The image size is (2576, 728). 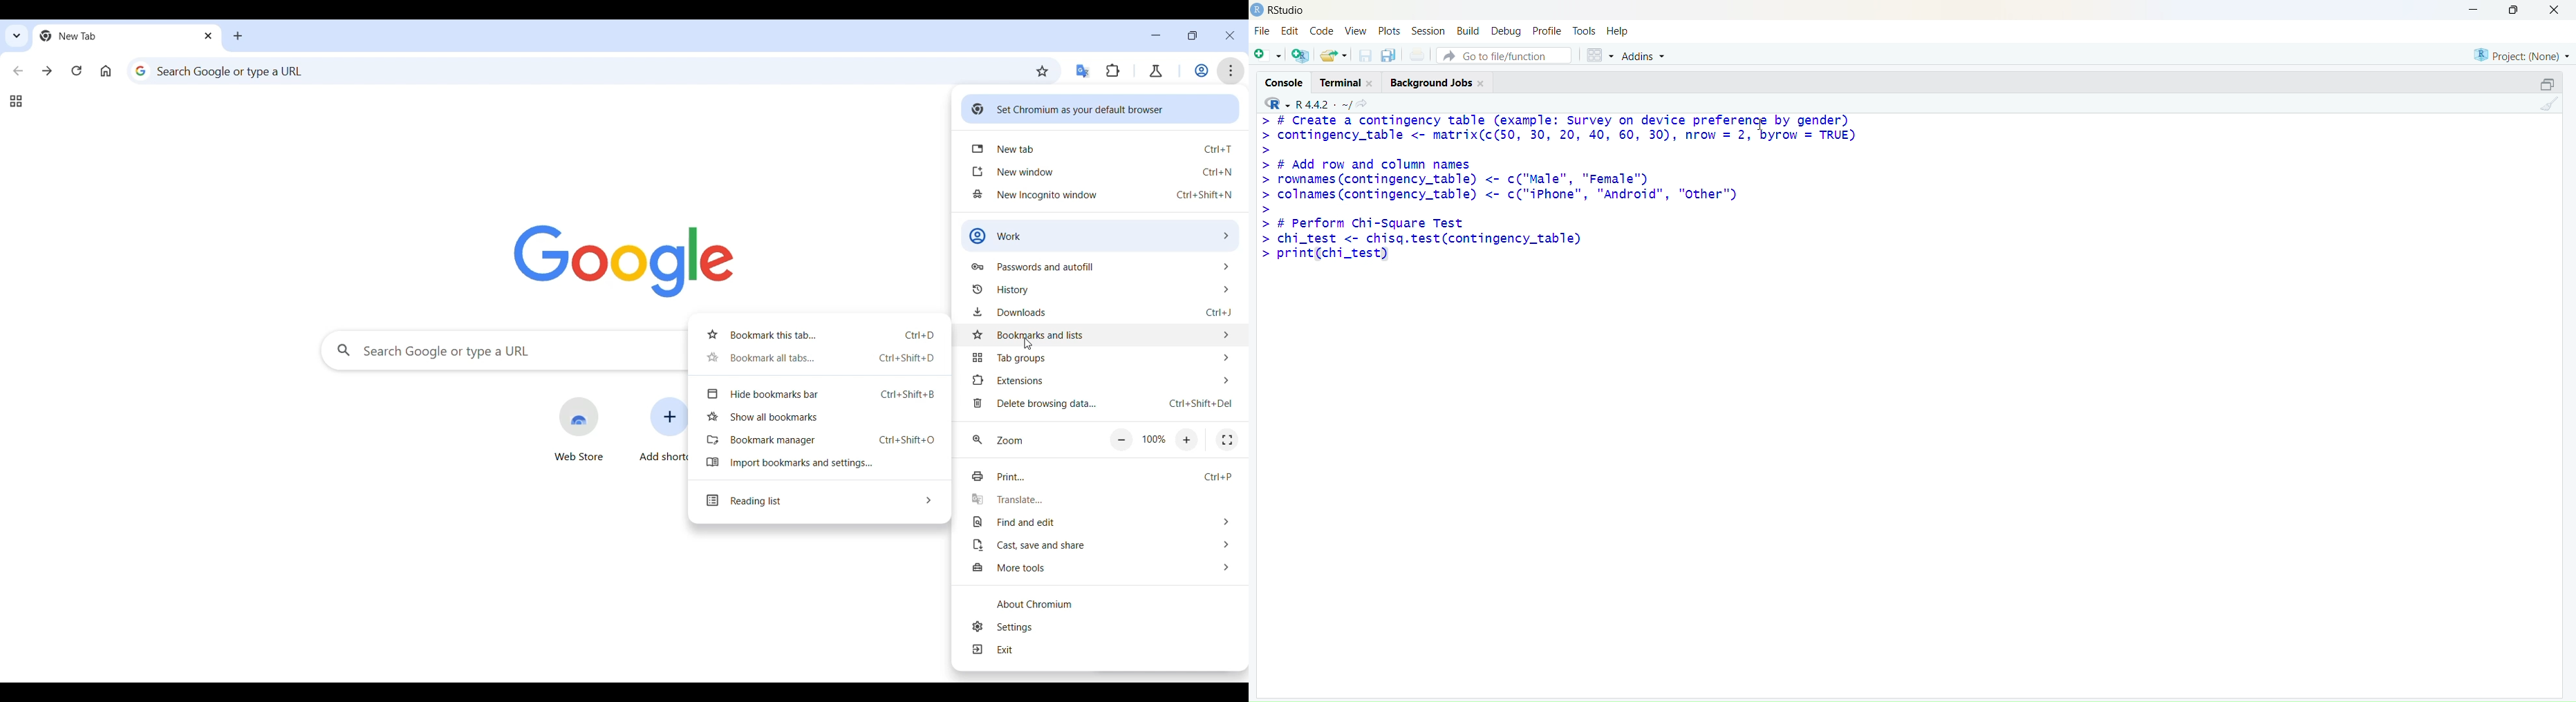 I want to click on Background jobs, so click(x=1431, y=84).